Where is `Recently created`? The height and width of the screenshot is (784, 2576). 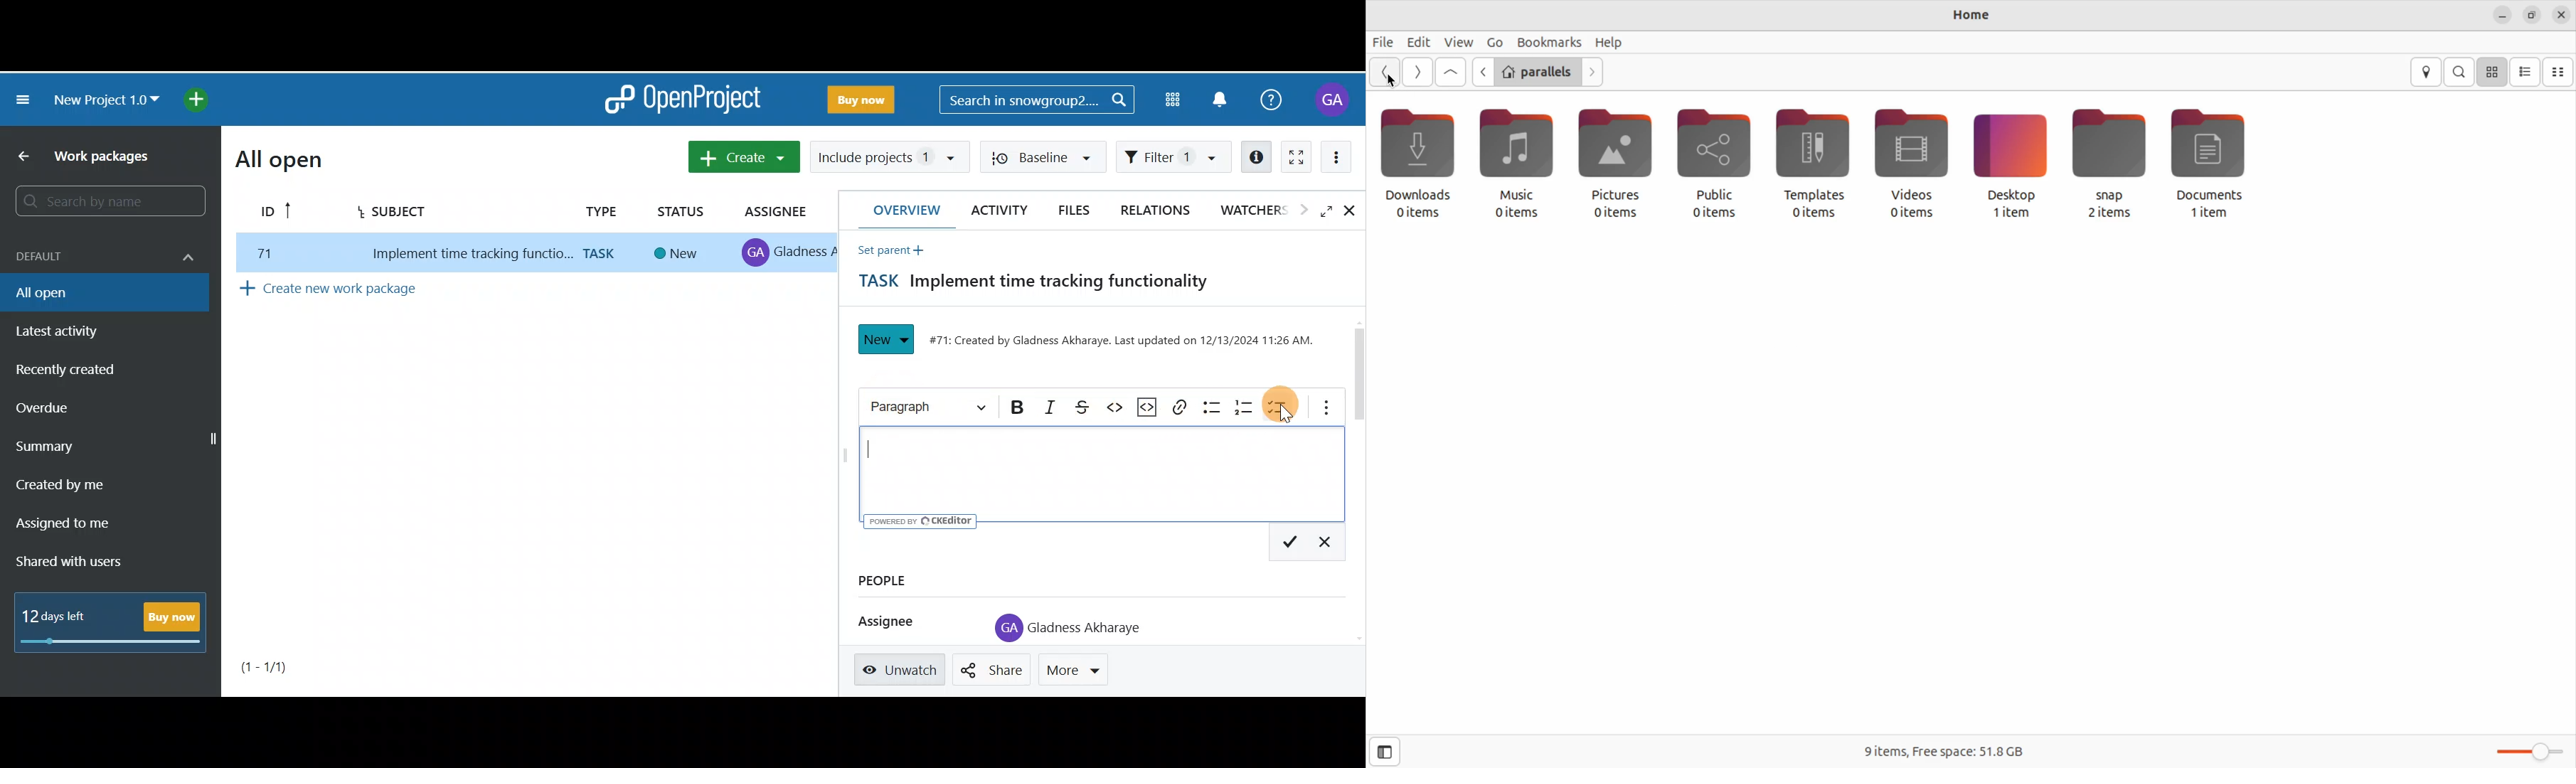 Recently created is located at coordinates (68, 370).